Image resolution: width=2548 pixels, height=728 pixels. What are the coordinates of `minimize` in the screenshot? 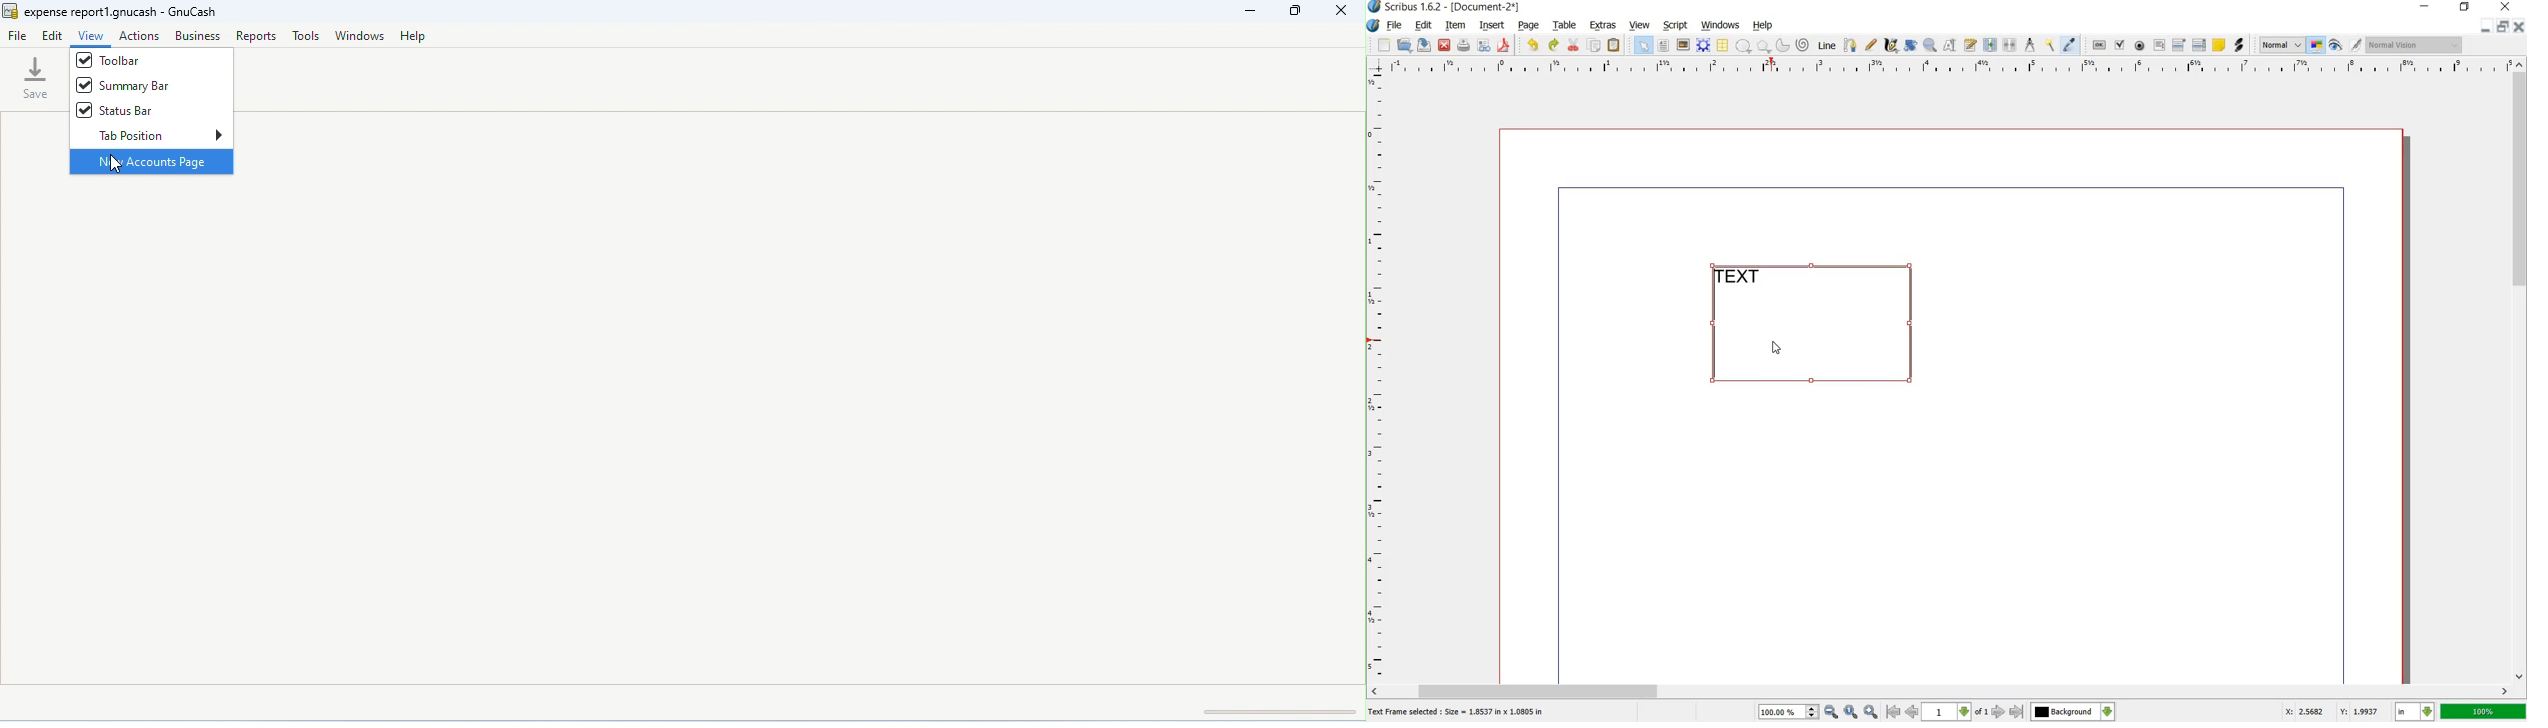 It's located at (2426, 7).